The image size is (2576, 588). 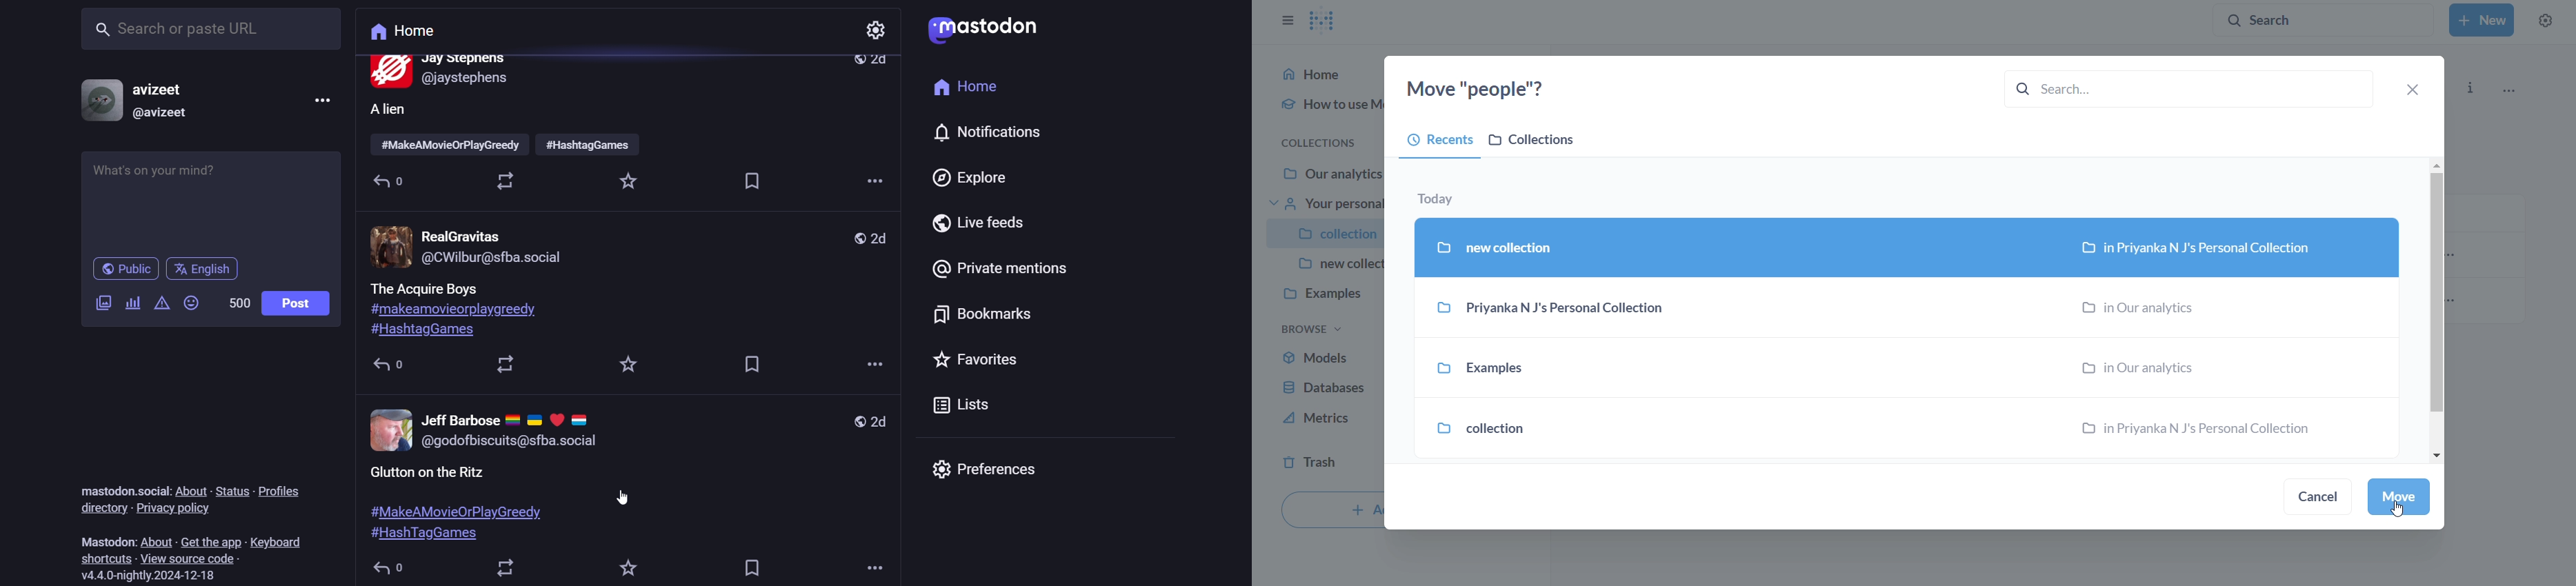 I want to click on move "people"?, so click(x=1478, y=90).